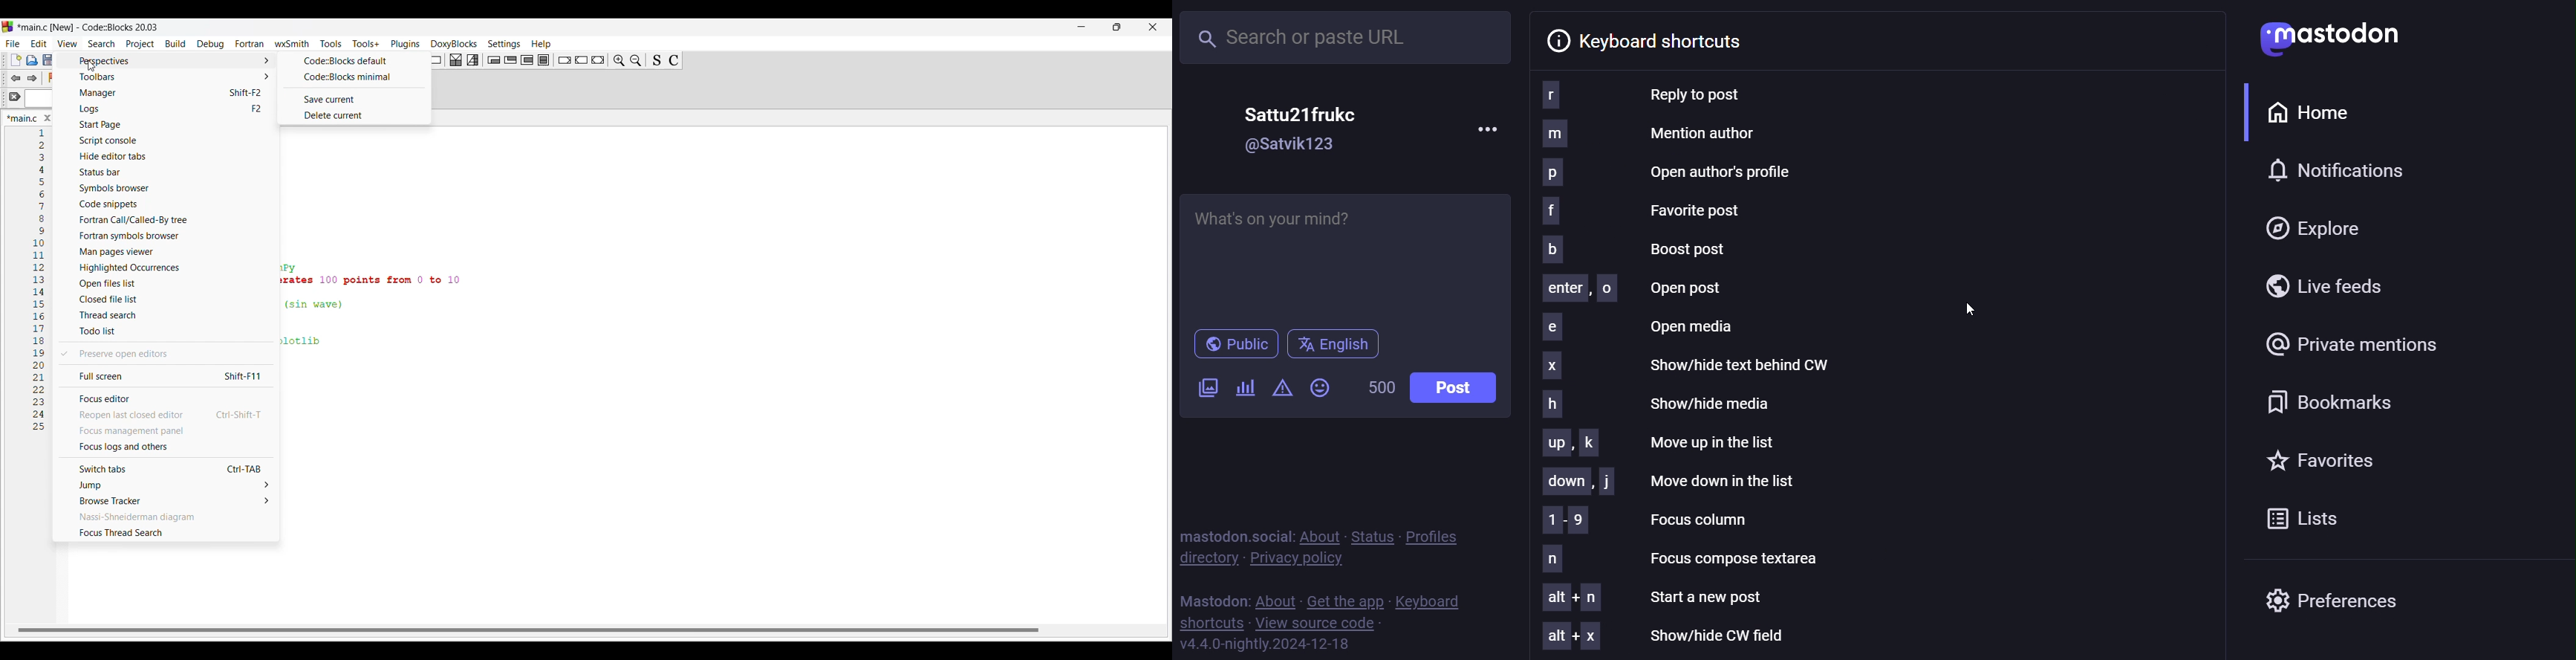  Describe the element at coordinates (544, 59) in the screenshot. I see `Block instruction` at that location.